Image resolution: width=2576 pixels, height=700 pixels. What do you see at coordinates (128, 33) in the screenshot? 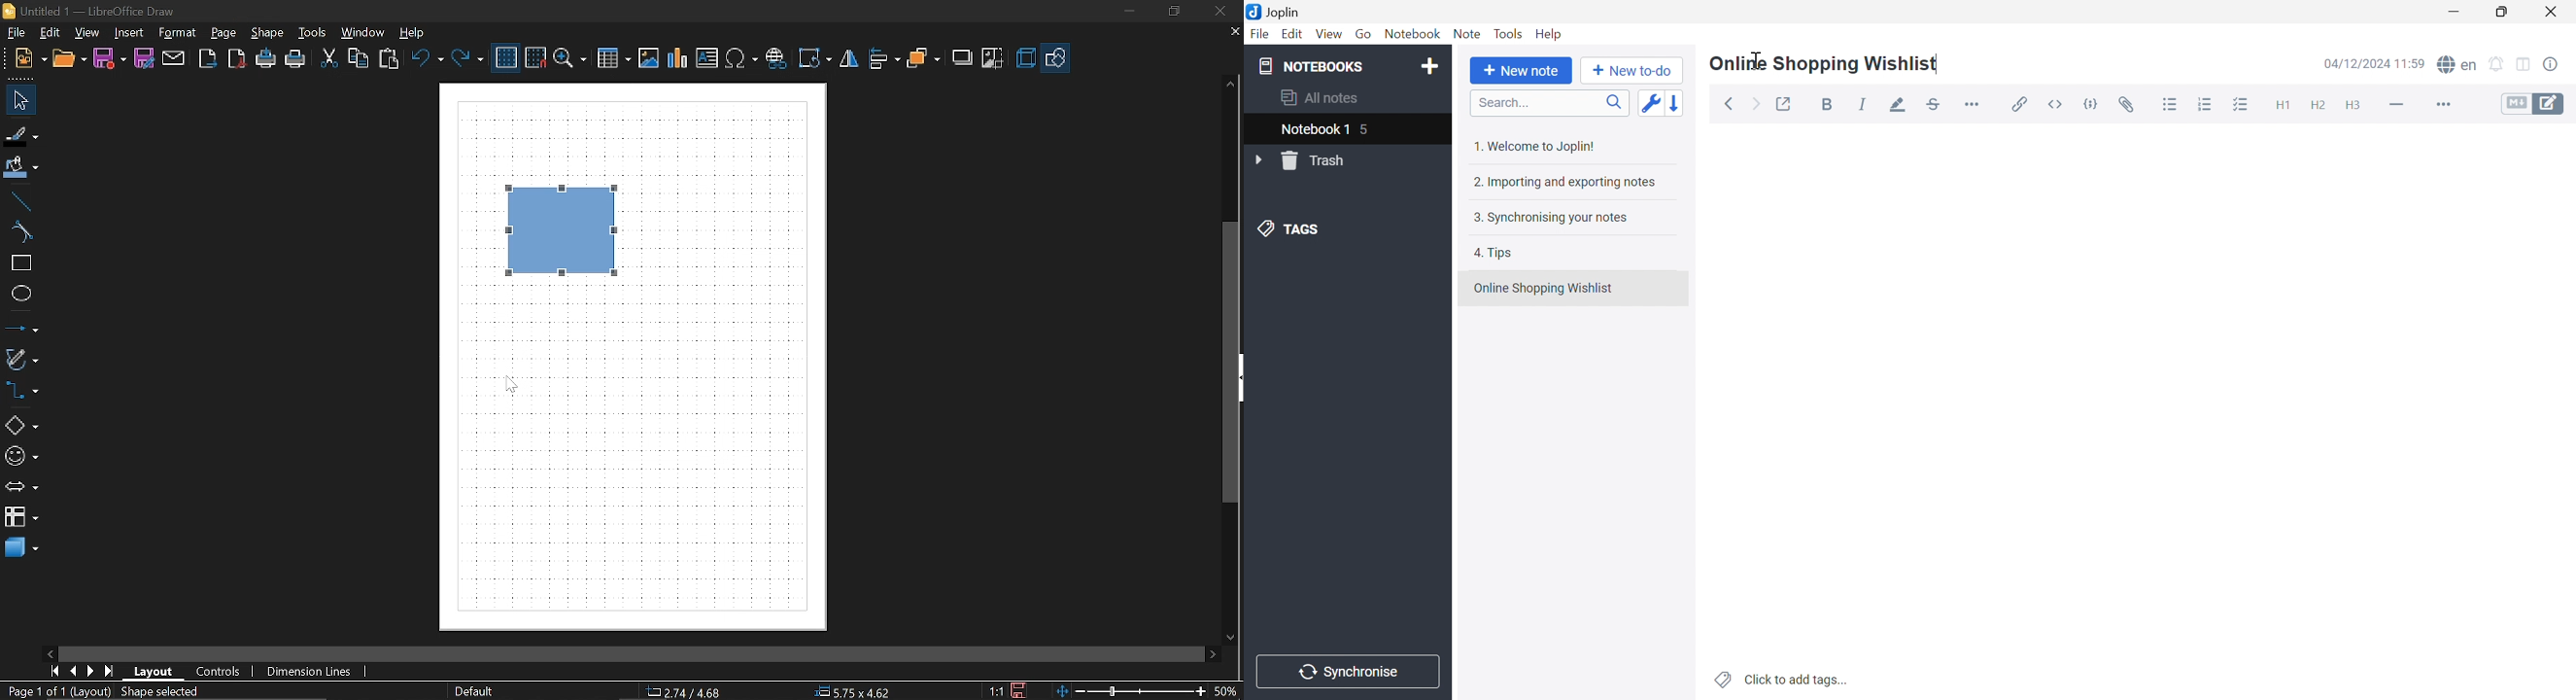
I see `Insert` at bounding box center [128, 33].